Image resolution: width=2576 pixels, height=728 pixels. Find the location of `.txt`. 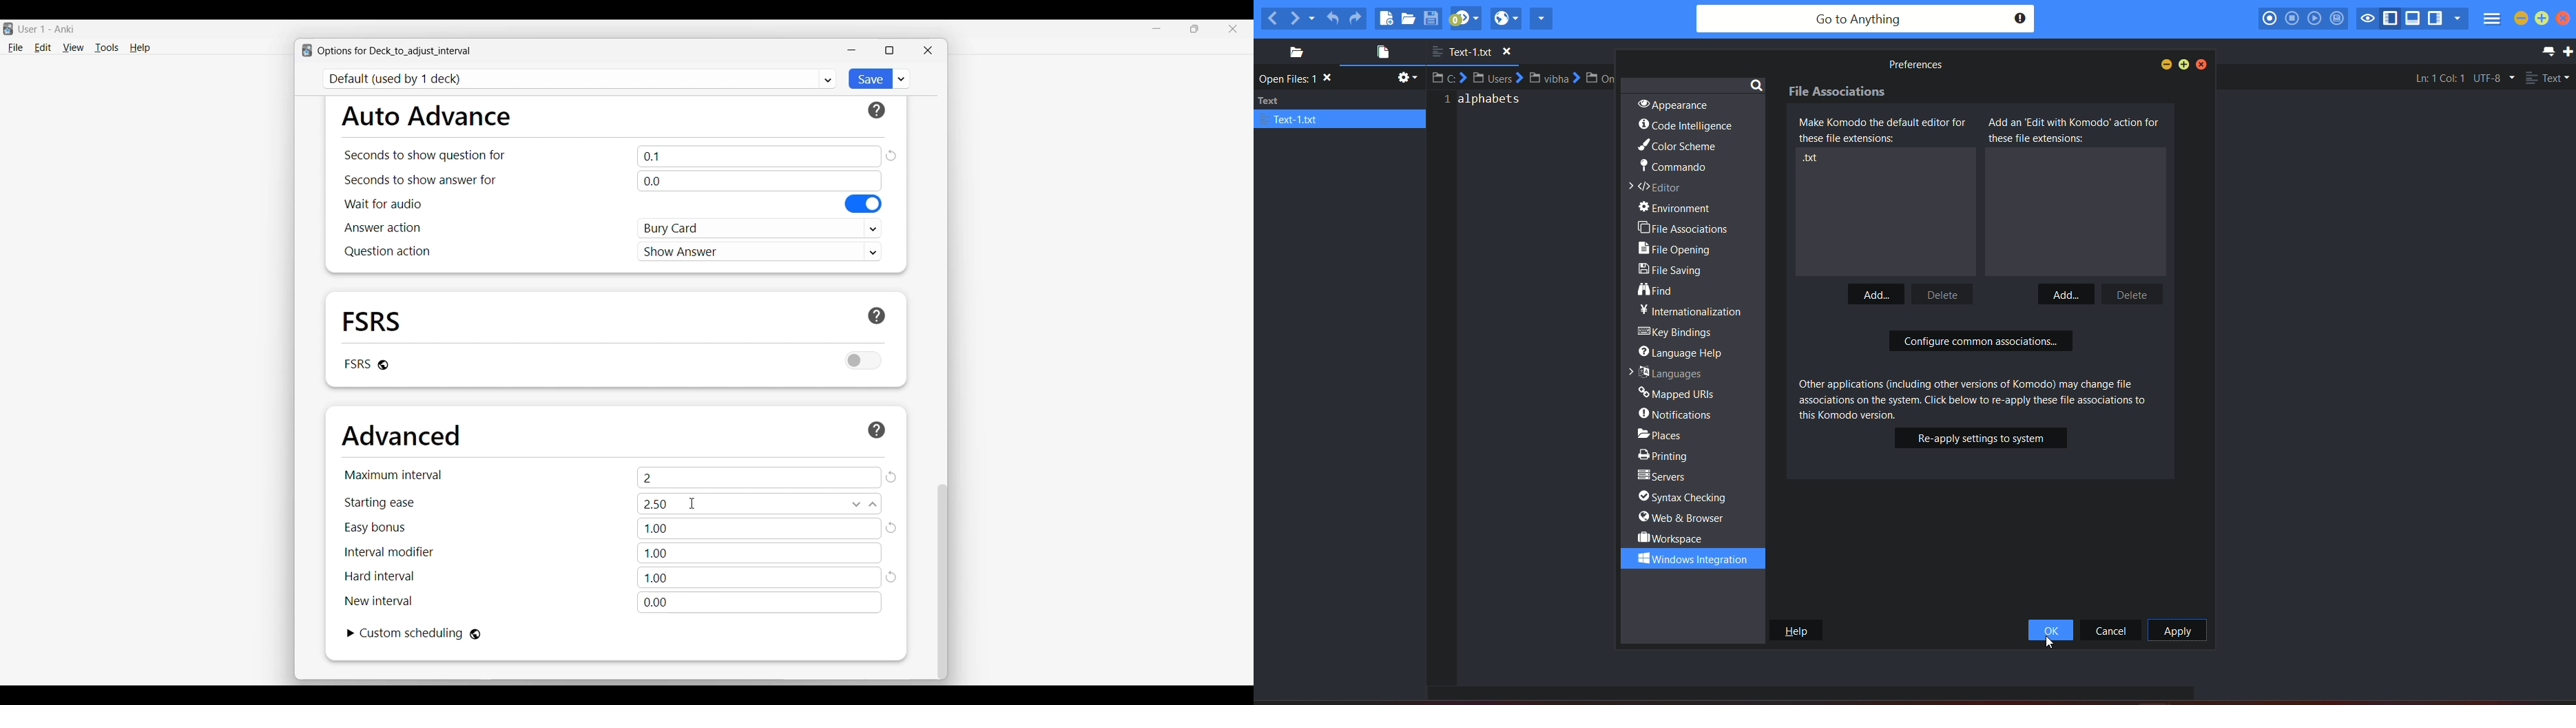

.txt is located at coordinates (1816, 160).